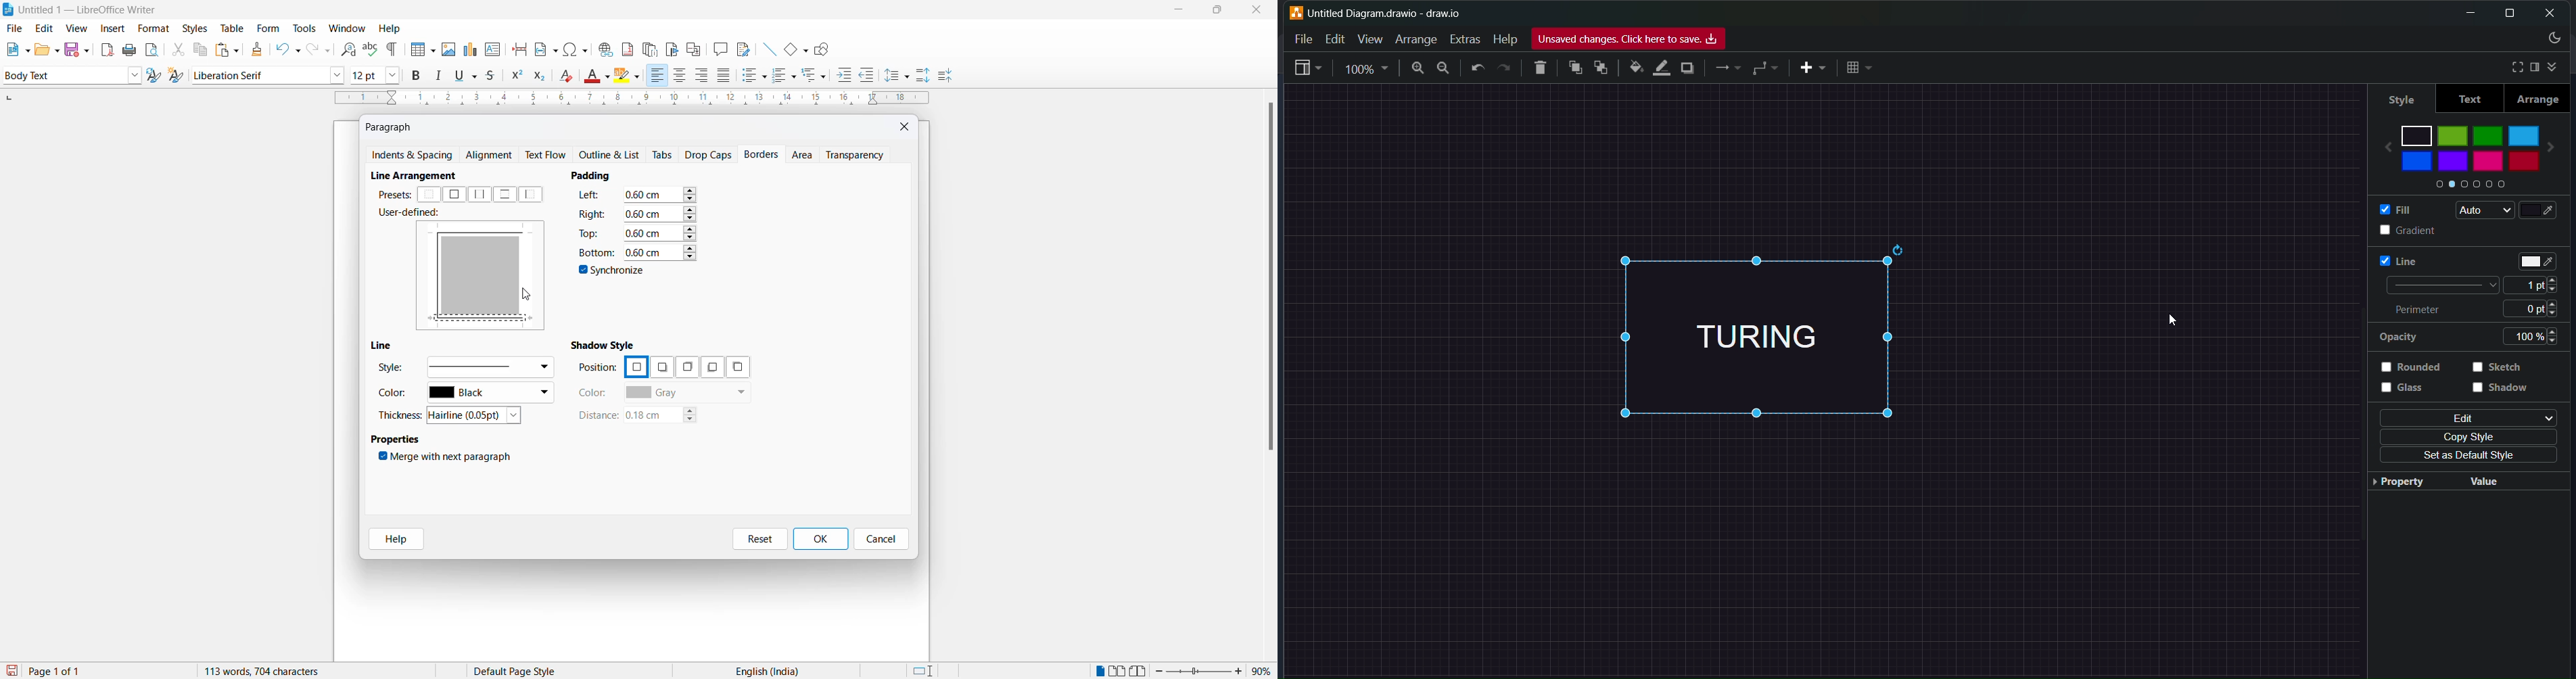 The height and width of the screenshot is (700, 2576). Describe the element at coordinates (592, 213) in the screenshot. I see `right` at that location.